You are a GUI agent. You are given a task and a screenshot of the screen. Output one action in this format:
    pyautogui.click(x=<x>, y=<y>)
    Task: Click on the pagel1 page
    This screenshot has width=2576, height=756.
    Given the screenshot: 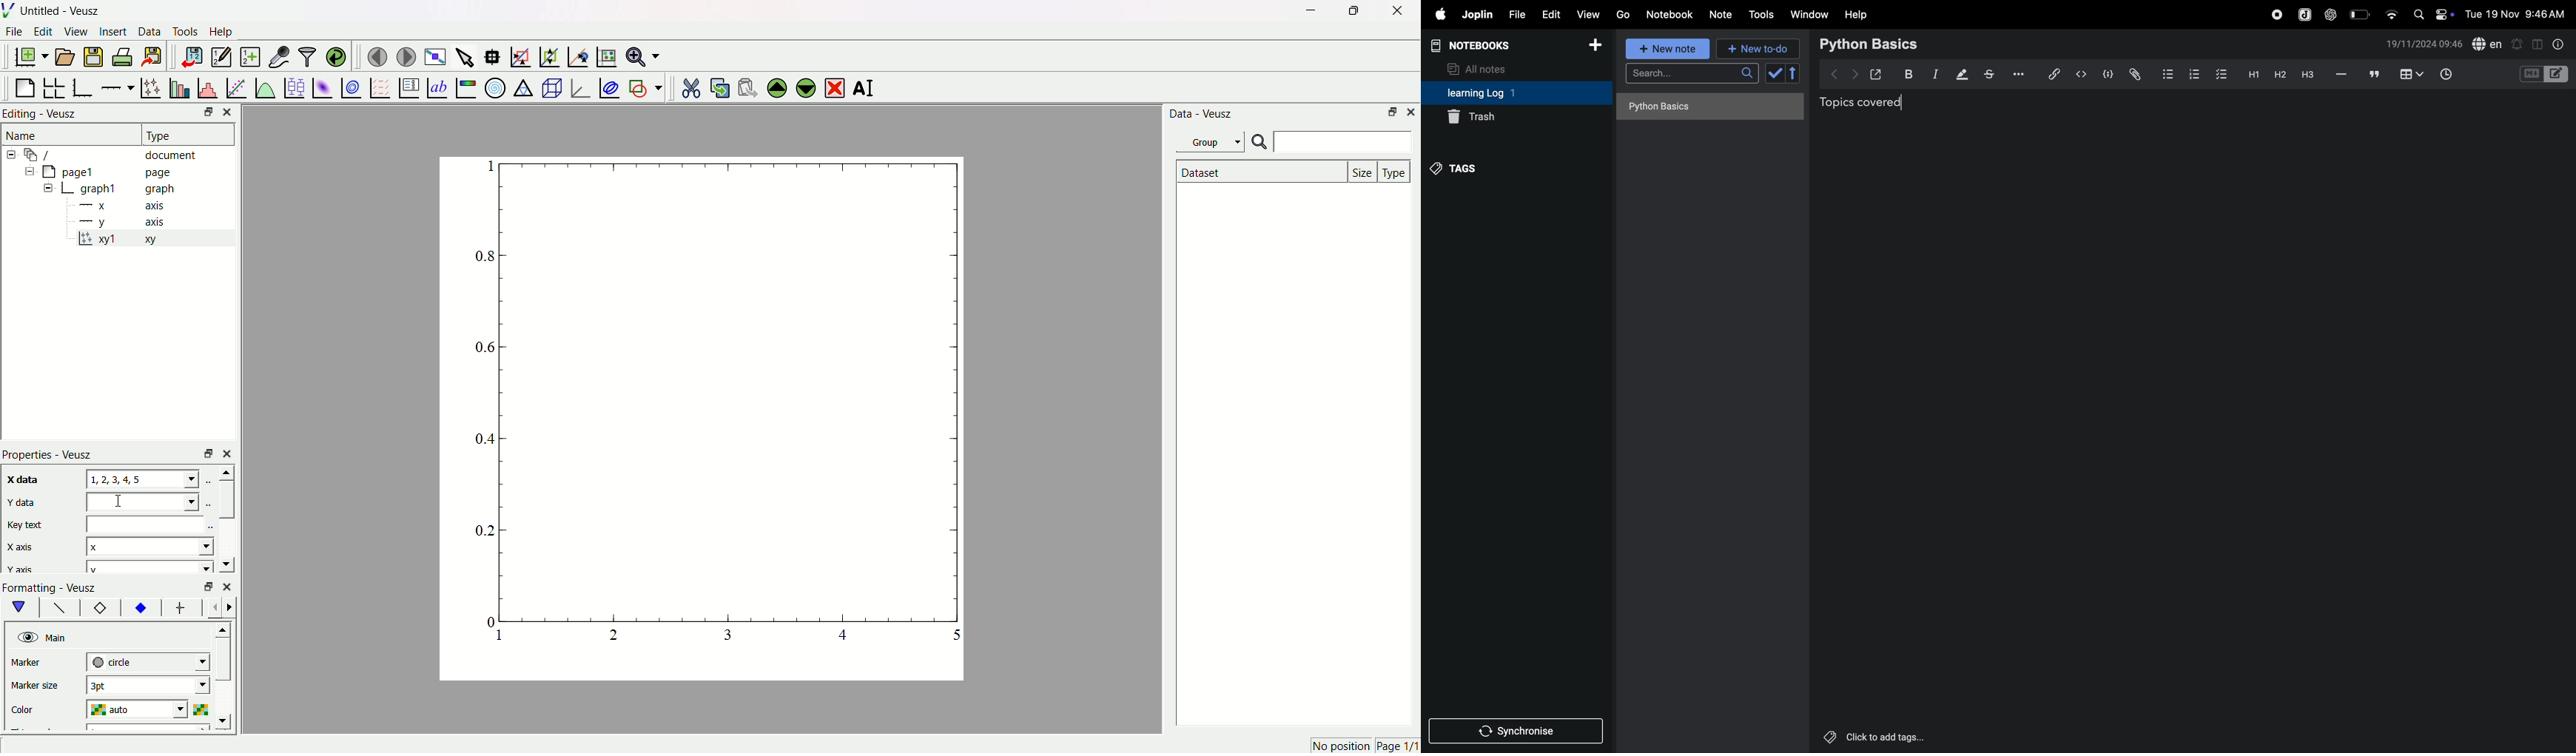 What is the action you would take?
    pyautogui.click(x=118, y=172)
    